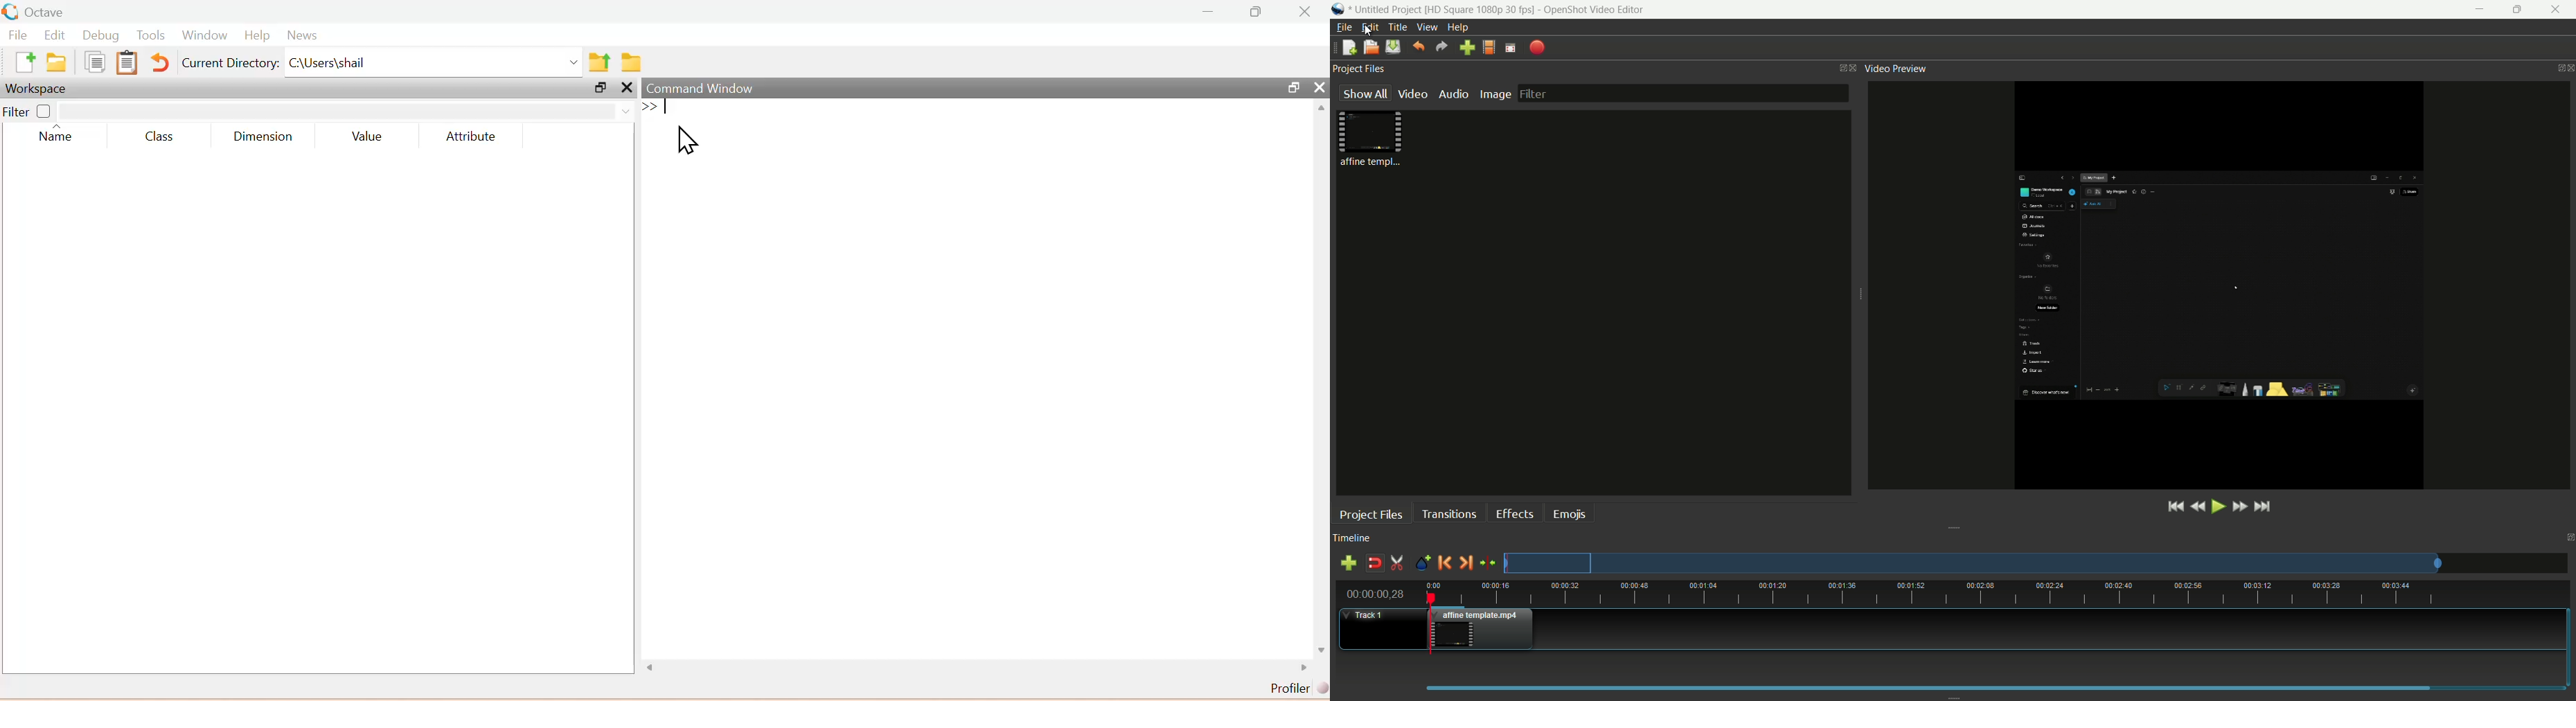 This screenshot has width=2576, height=728. I want to click on current time, so click(1377, 593).